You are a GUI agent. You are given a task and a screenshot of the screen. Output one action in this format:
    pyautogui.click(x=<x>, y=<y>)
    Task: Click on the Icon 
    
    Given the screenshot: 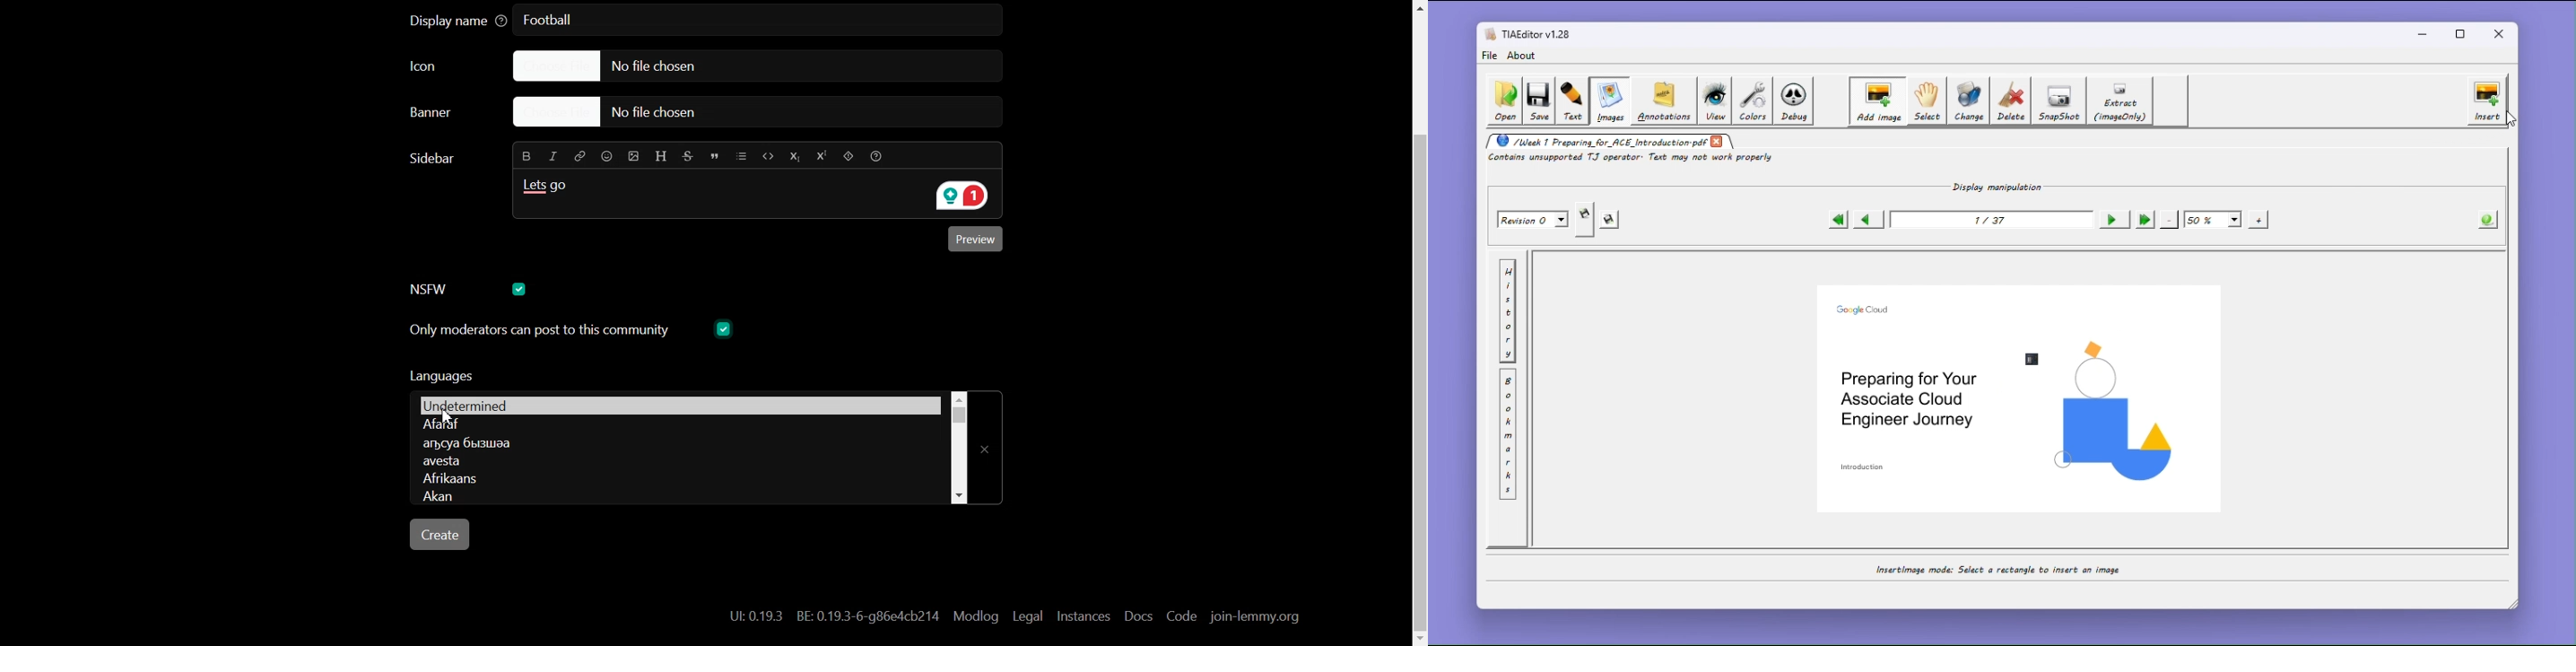 What is the action you would take?
    pyautogui.click(x=440, y=67)
    